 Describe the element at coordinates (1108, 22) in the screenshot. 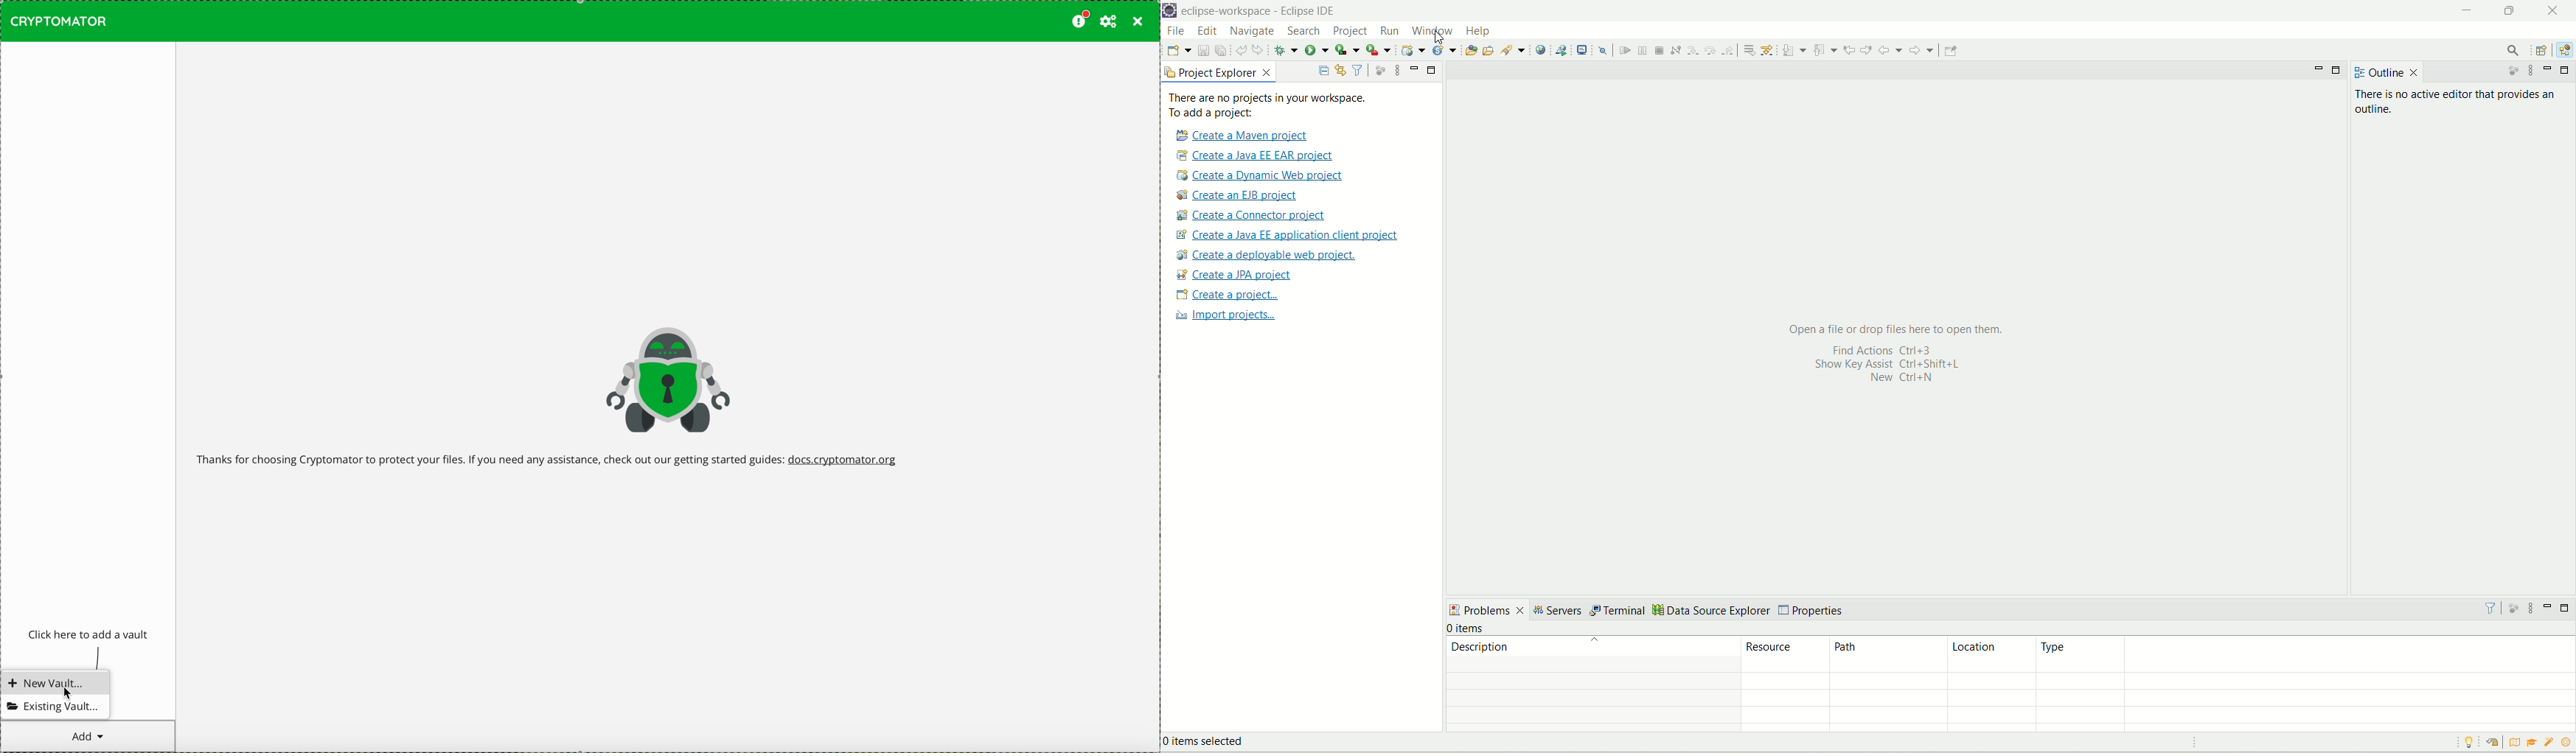

I see `preferences` at that location.